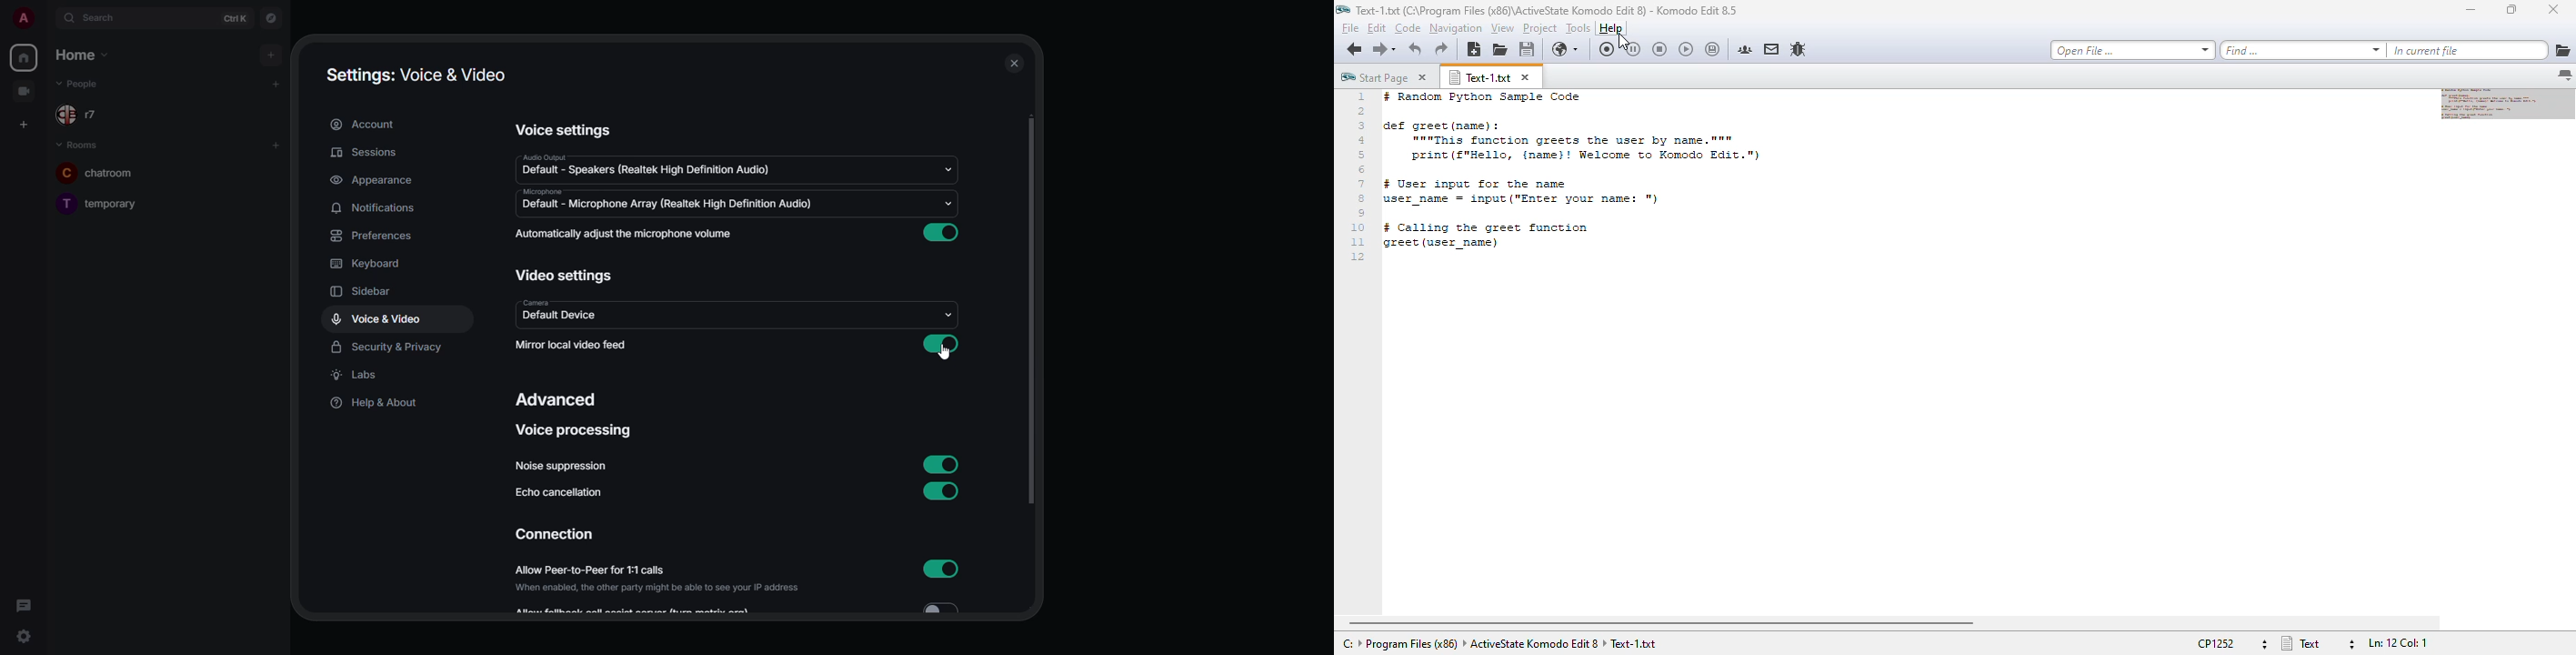 The image size is (2576, 672). Describe the element at coordinates (271, 55) in the screenshot. I see `add` at that location.